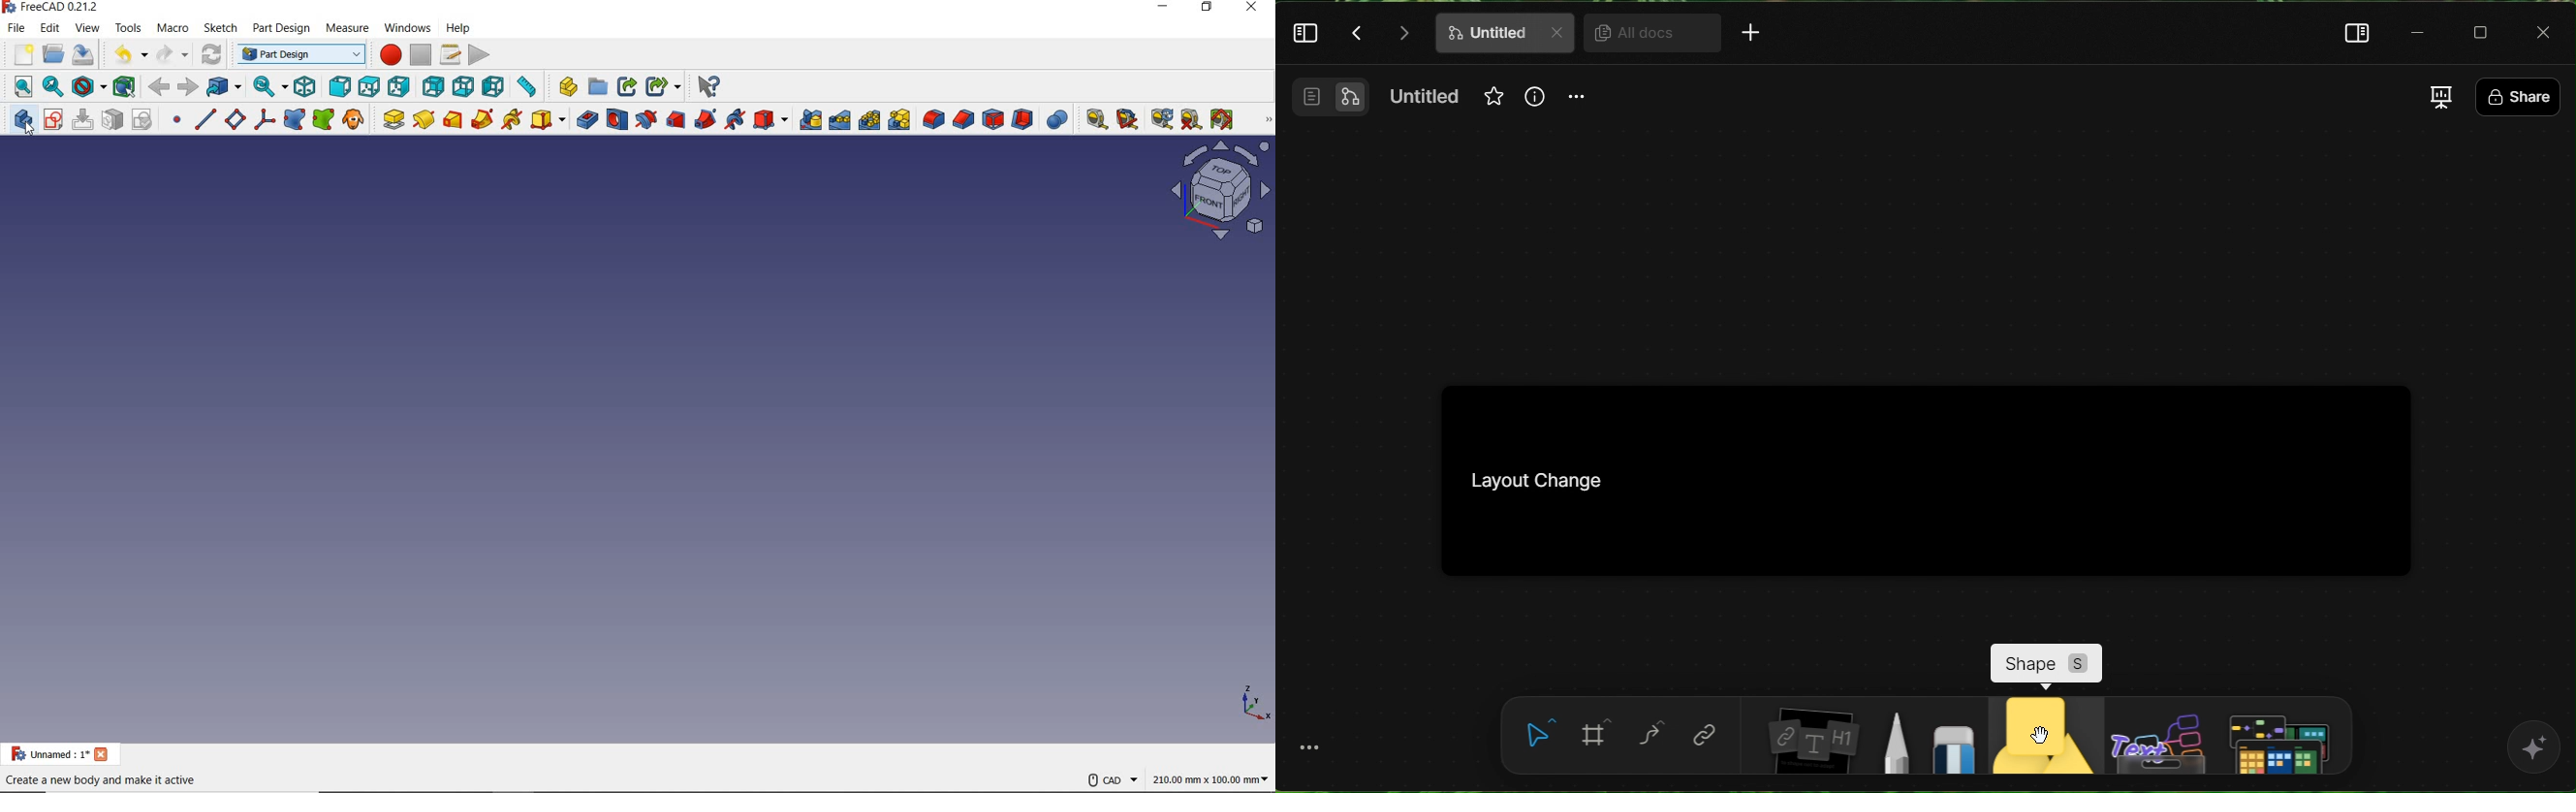 The height and width of the screenshot is (812, 2576). I want to click on SUBTRACTIVE HELIX, so click(737, 119).